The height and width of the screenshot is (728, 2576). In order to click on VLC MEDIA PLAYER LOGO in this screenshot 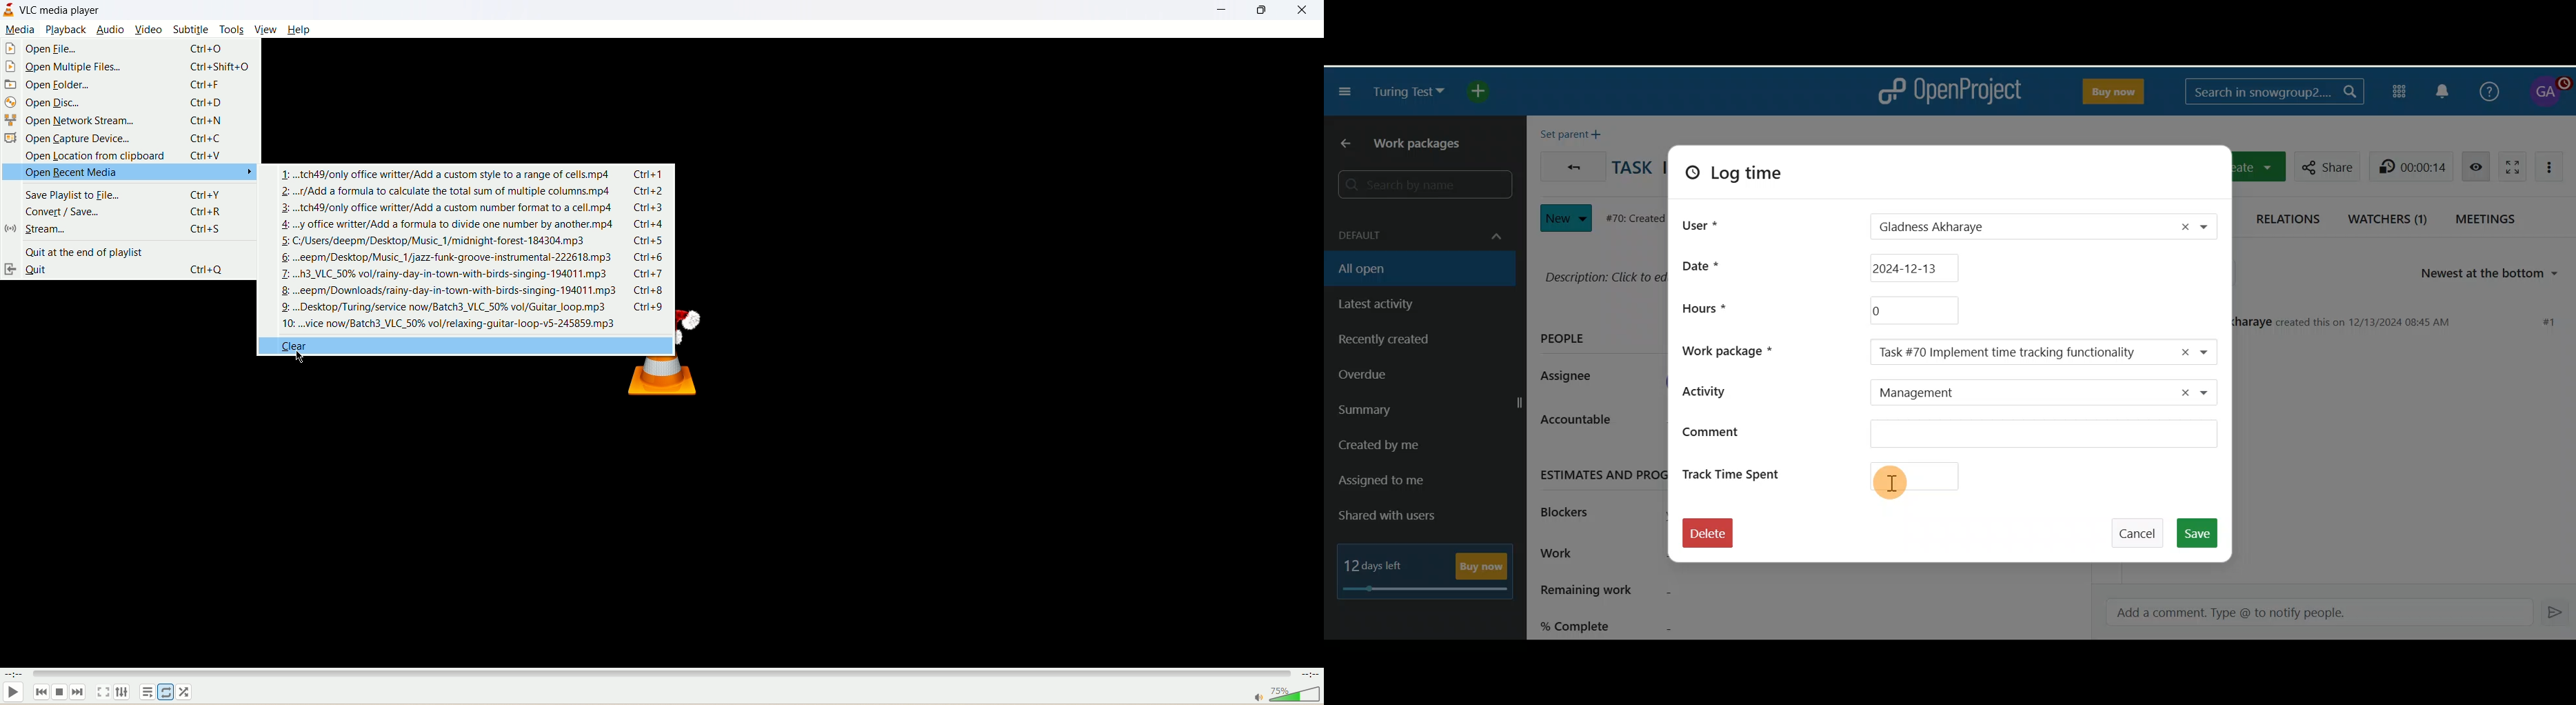, I will do `click(676, 386)`.